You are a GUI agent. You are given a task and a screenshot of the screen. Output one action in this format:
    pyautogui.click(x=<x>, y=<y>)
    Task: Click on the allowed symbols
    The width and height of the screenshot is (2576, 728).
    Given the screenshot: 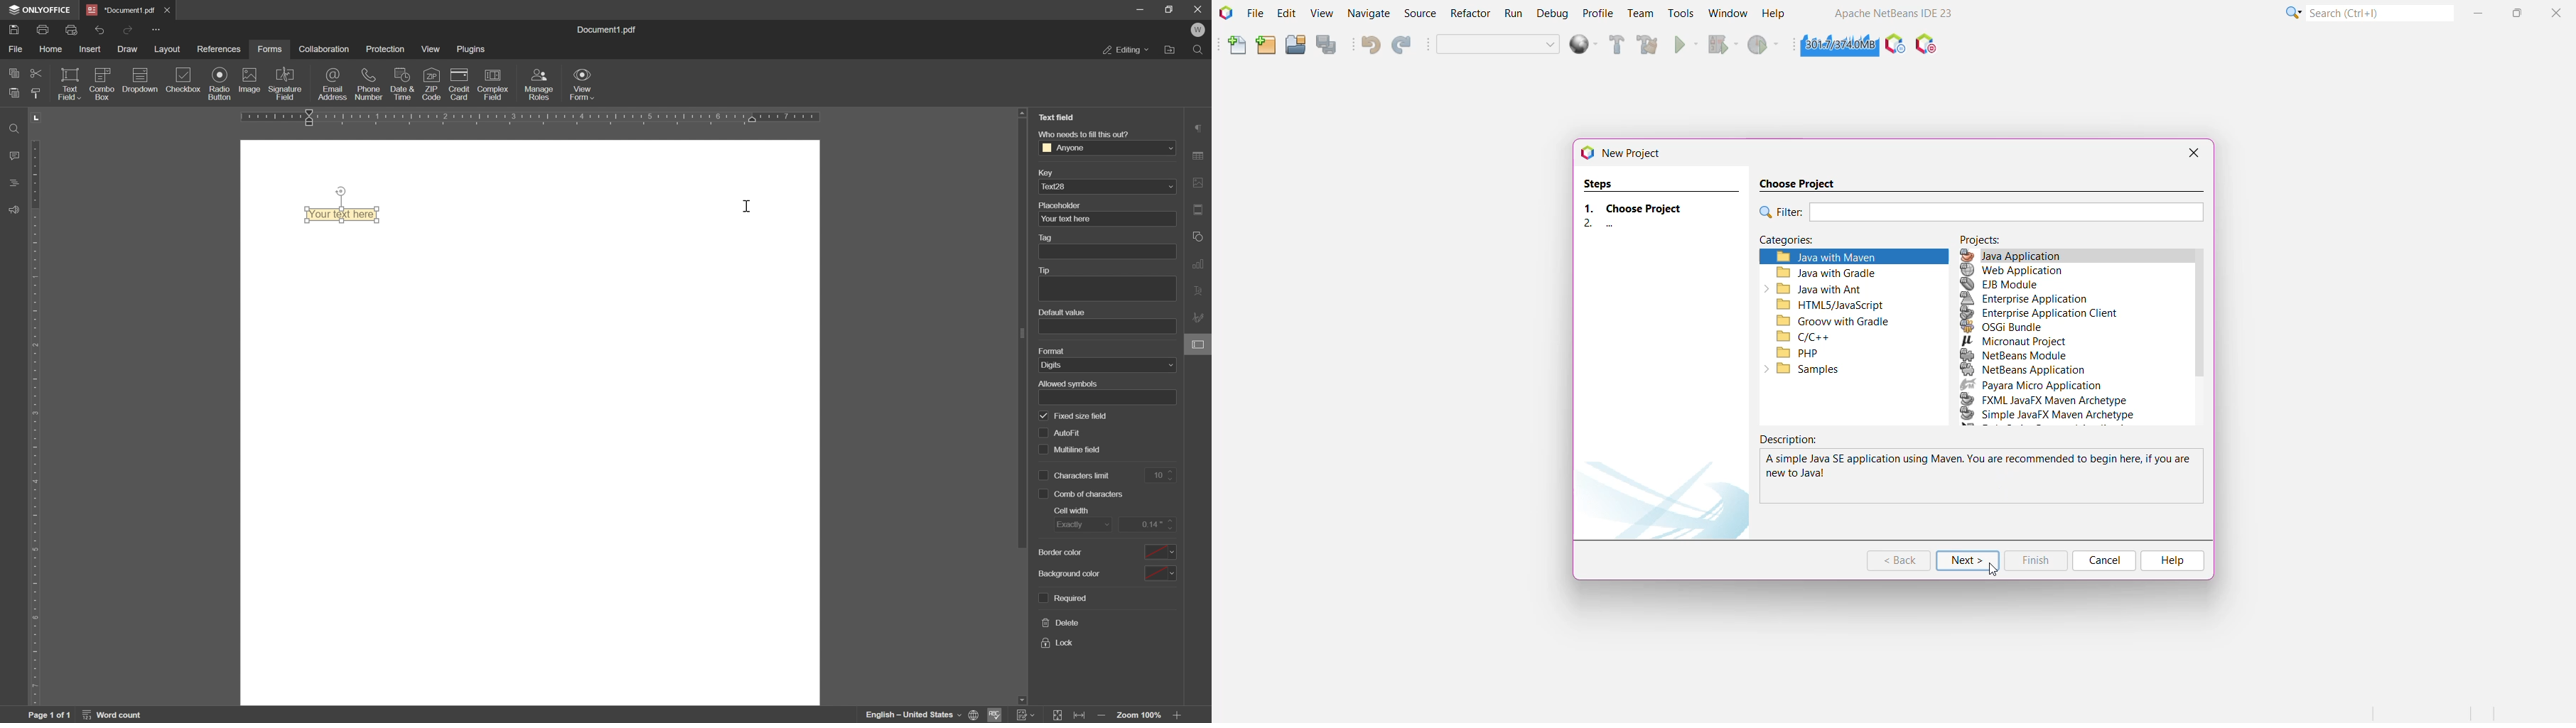 What is the action you would take?
    pyautogui.click(x=1070, y=382)
    